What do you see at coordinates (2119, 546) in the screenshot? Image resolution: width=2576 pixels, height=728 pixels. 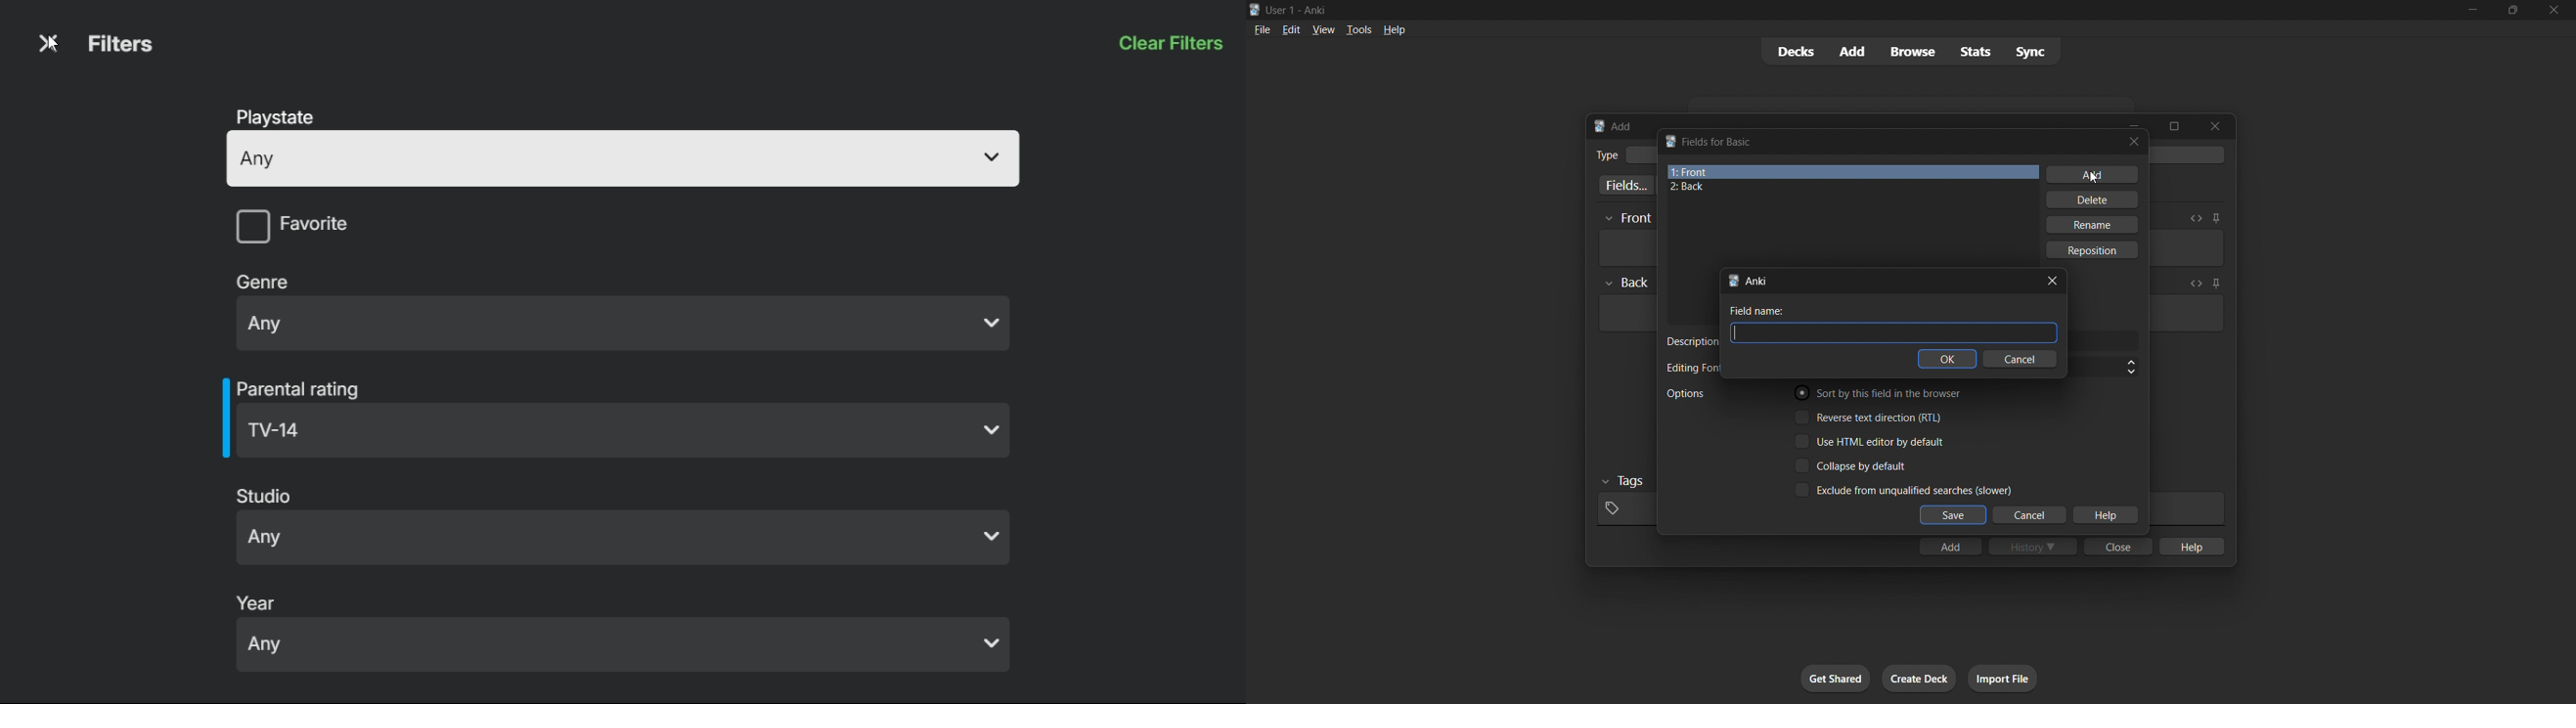 I see `close` at bounding box center [2119, 546].